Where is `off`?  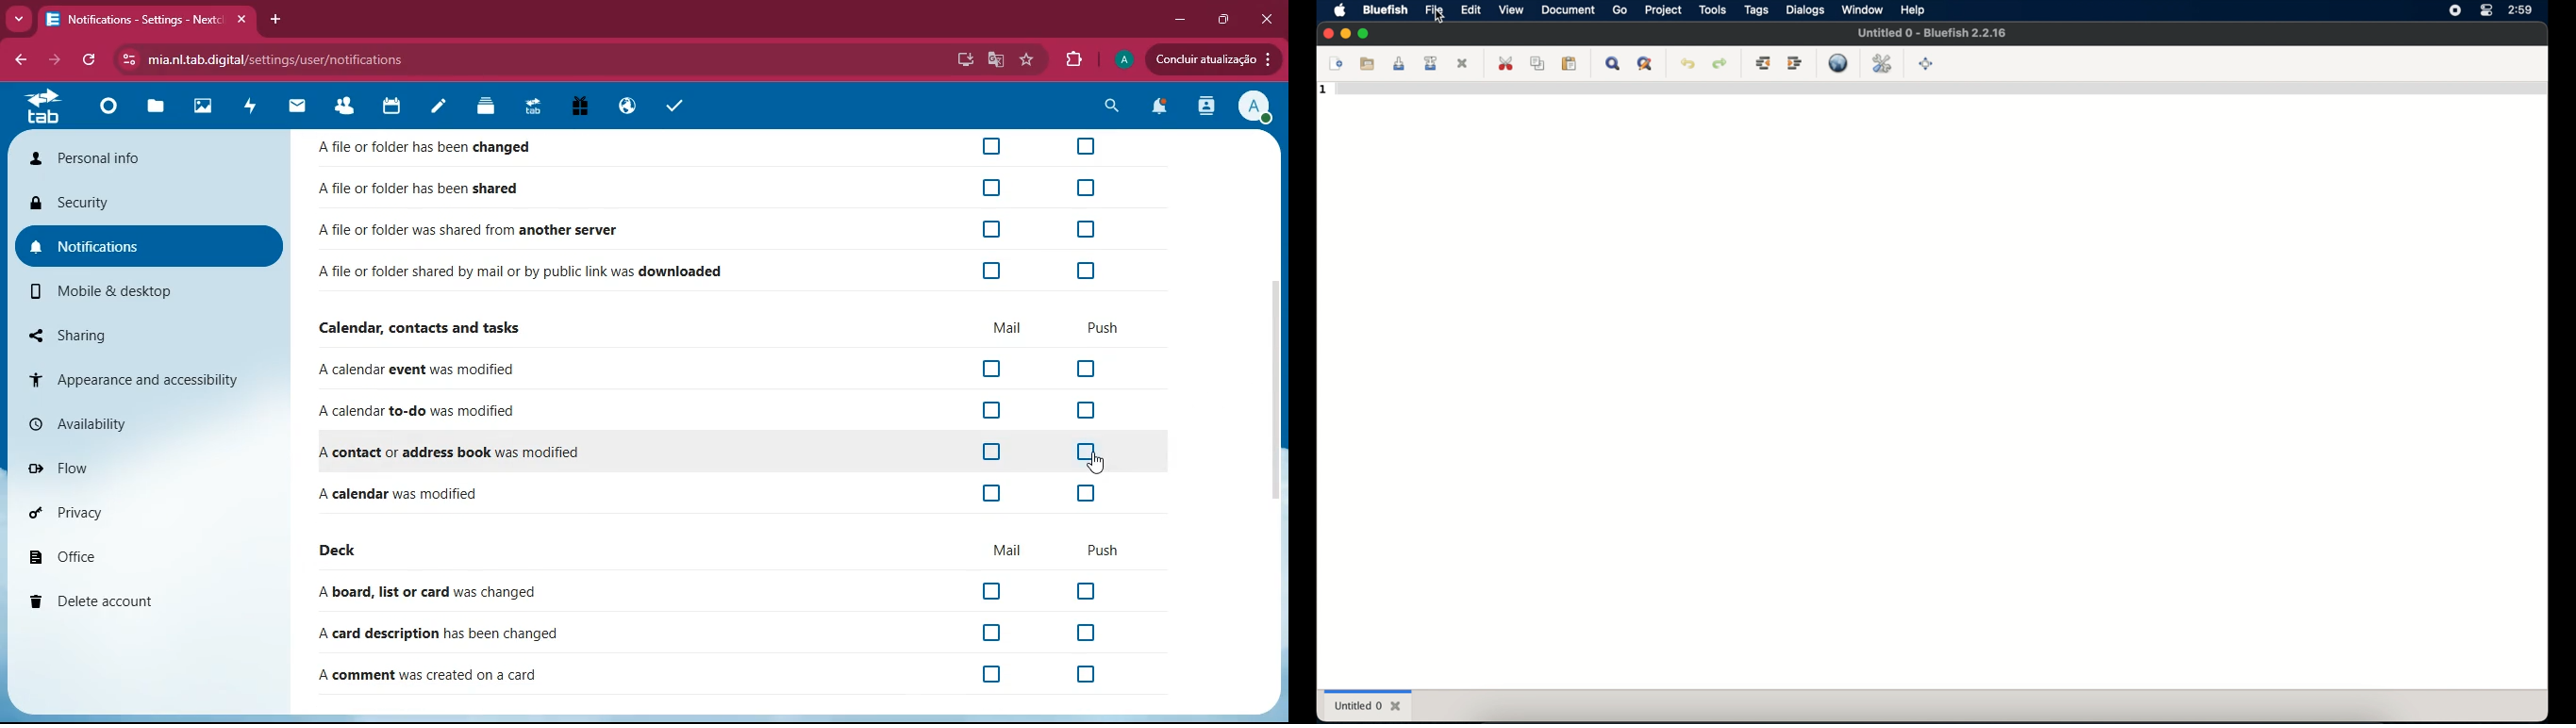
off is located at coordinates (991, 188).